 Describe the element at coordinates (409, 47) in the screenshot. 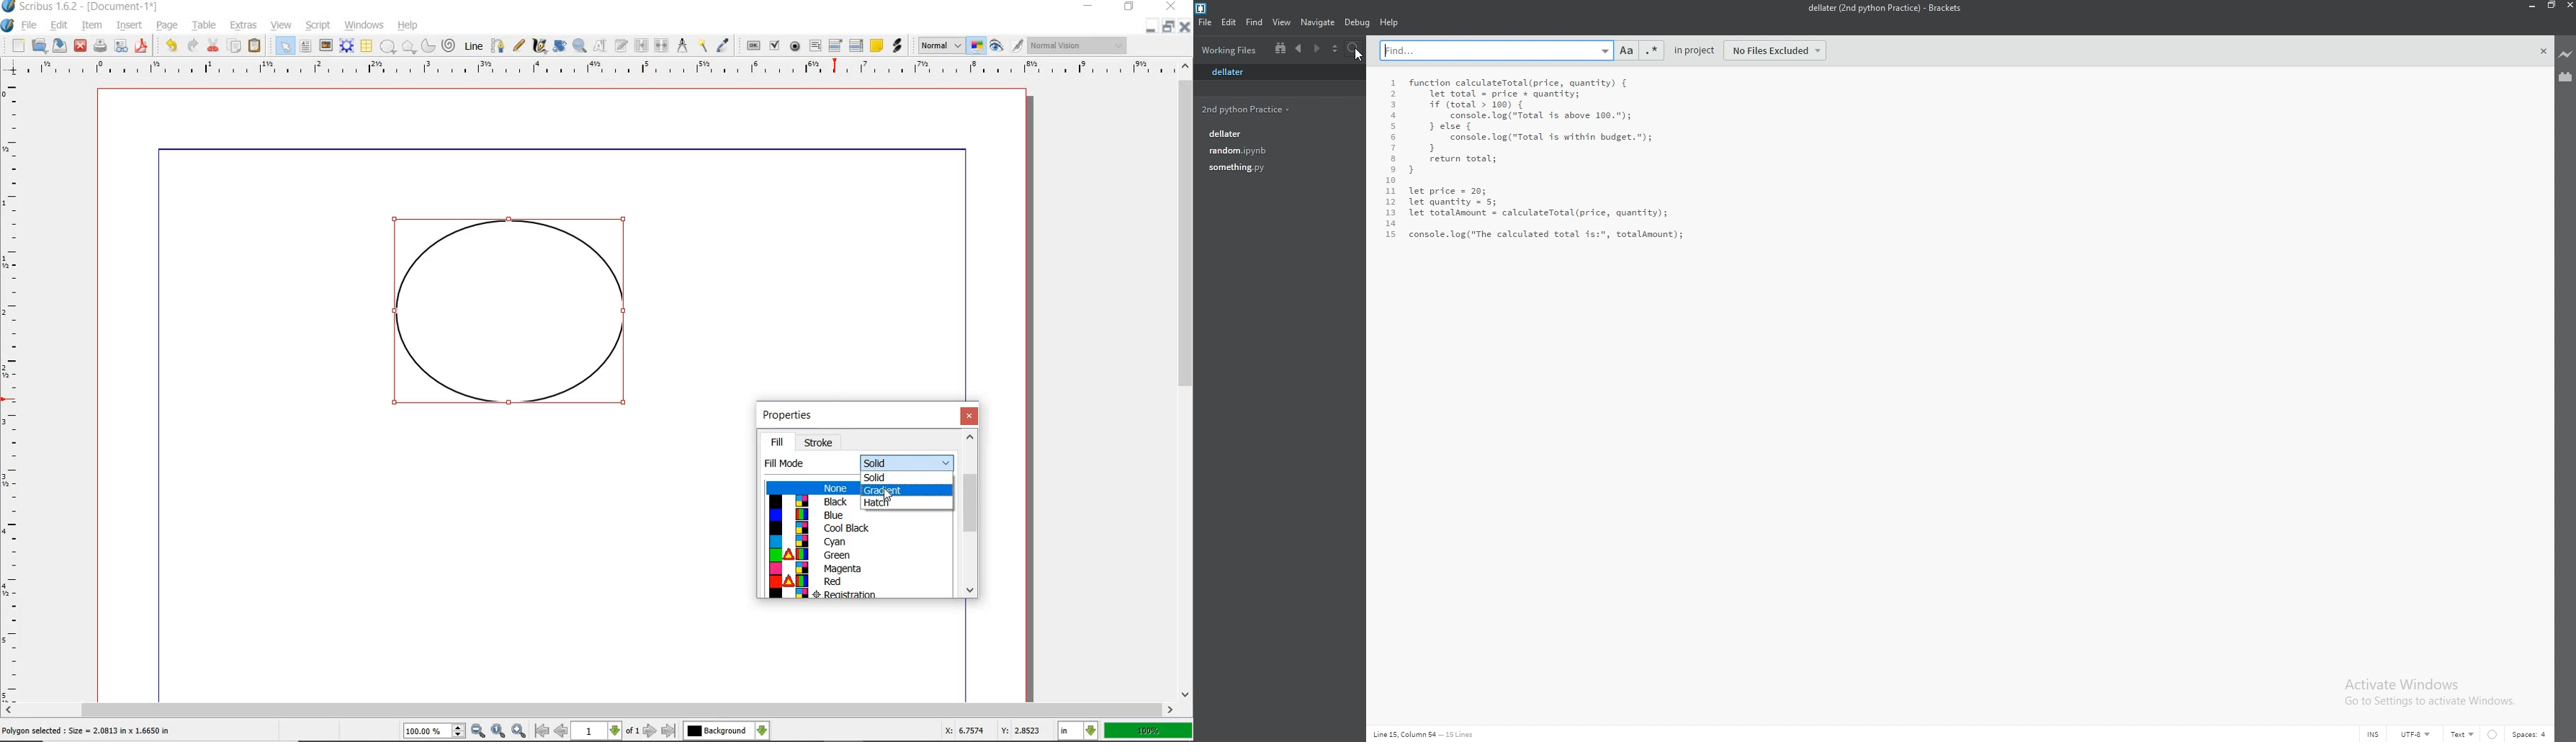

I see `POLYGON` at that location.